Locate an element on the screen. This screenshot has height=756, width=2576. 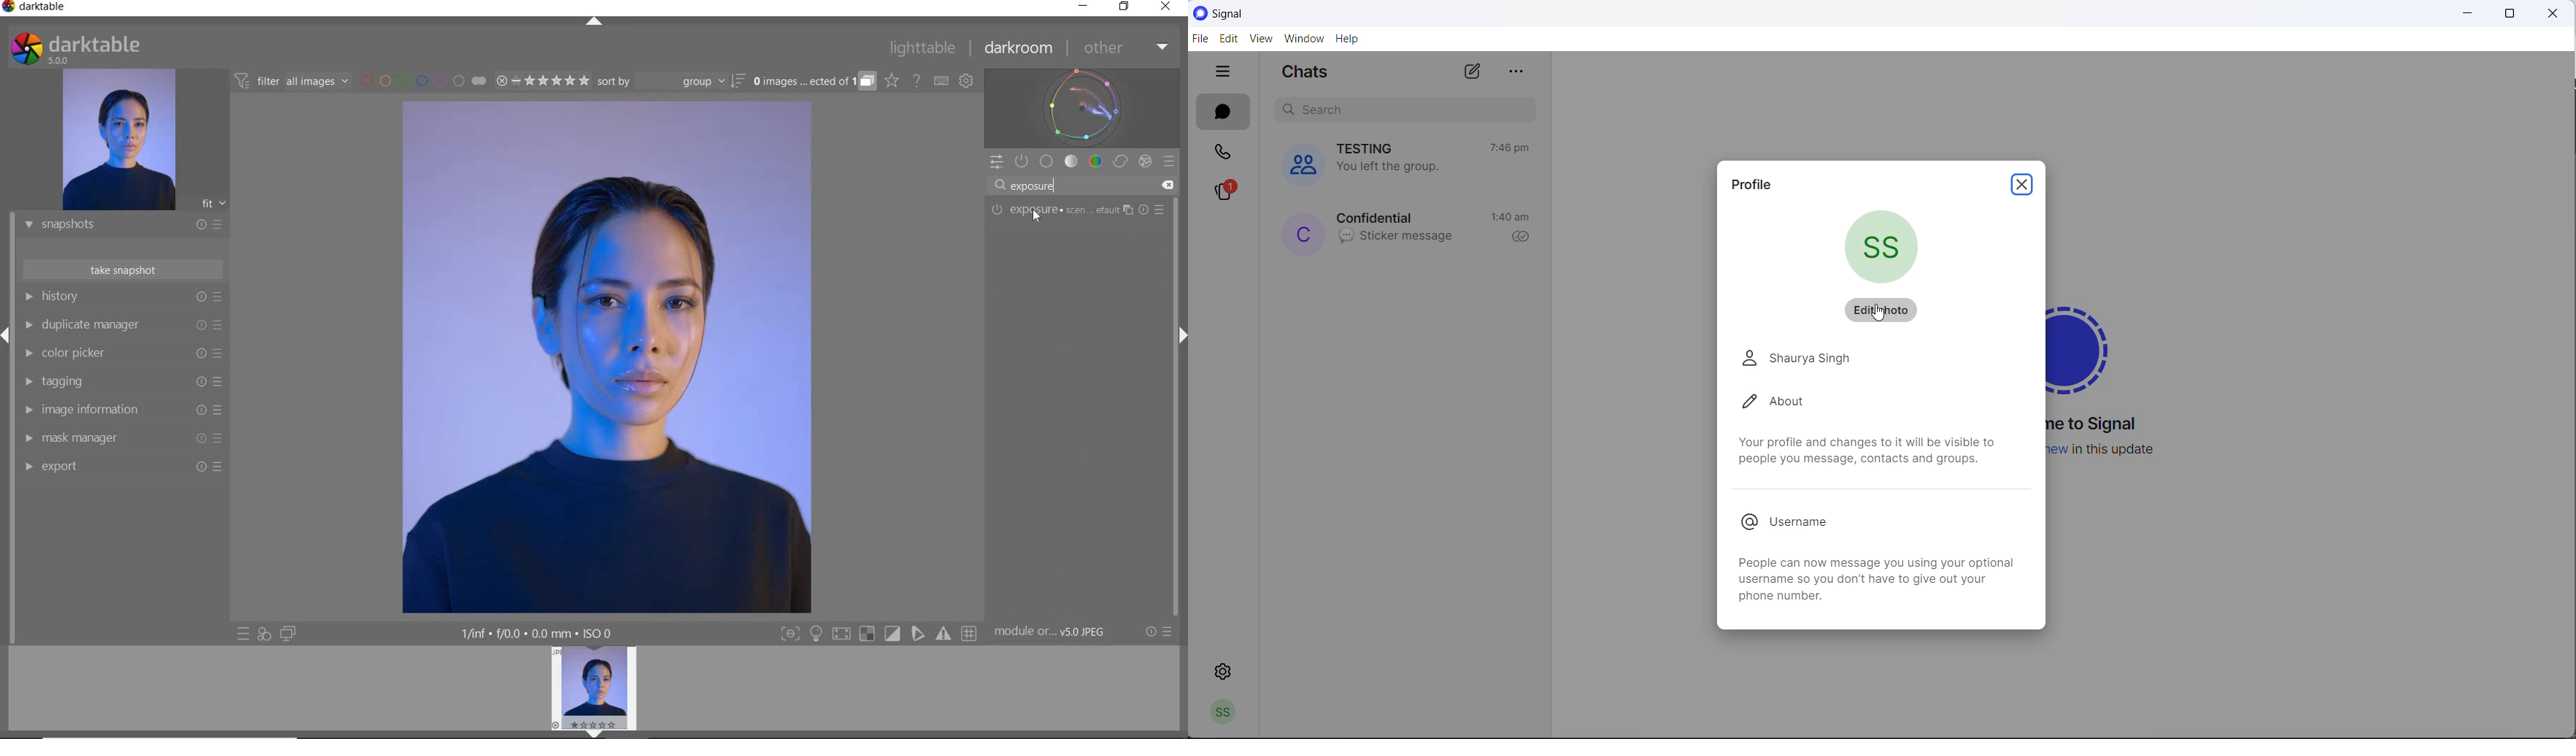
SHOW ONLY ACTIVE MODULES is located at coordinates (1023, 162).